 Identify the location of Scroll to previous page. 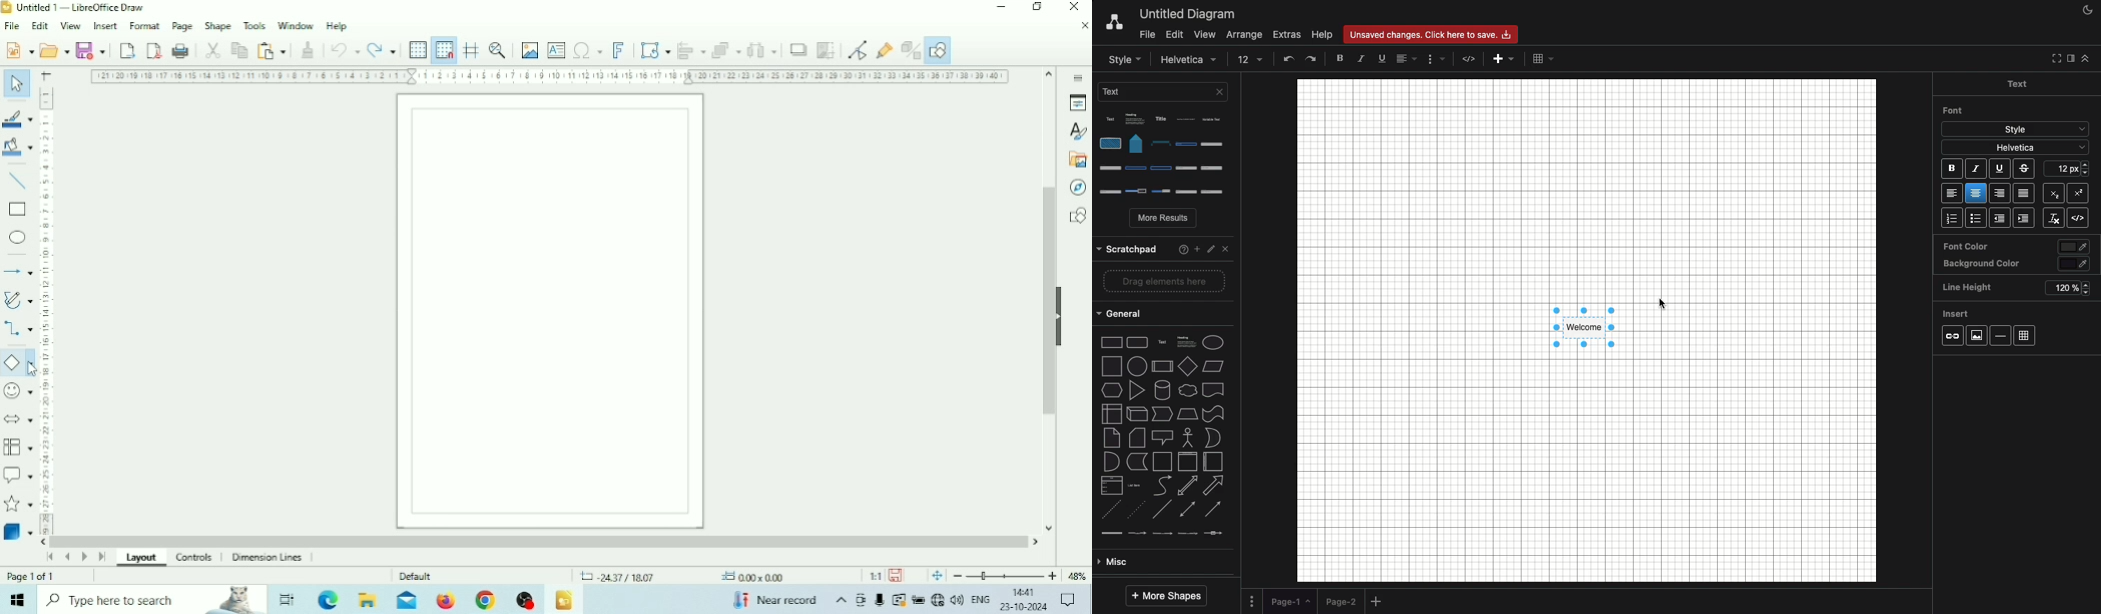
(67, 557).